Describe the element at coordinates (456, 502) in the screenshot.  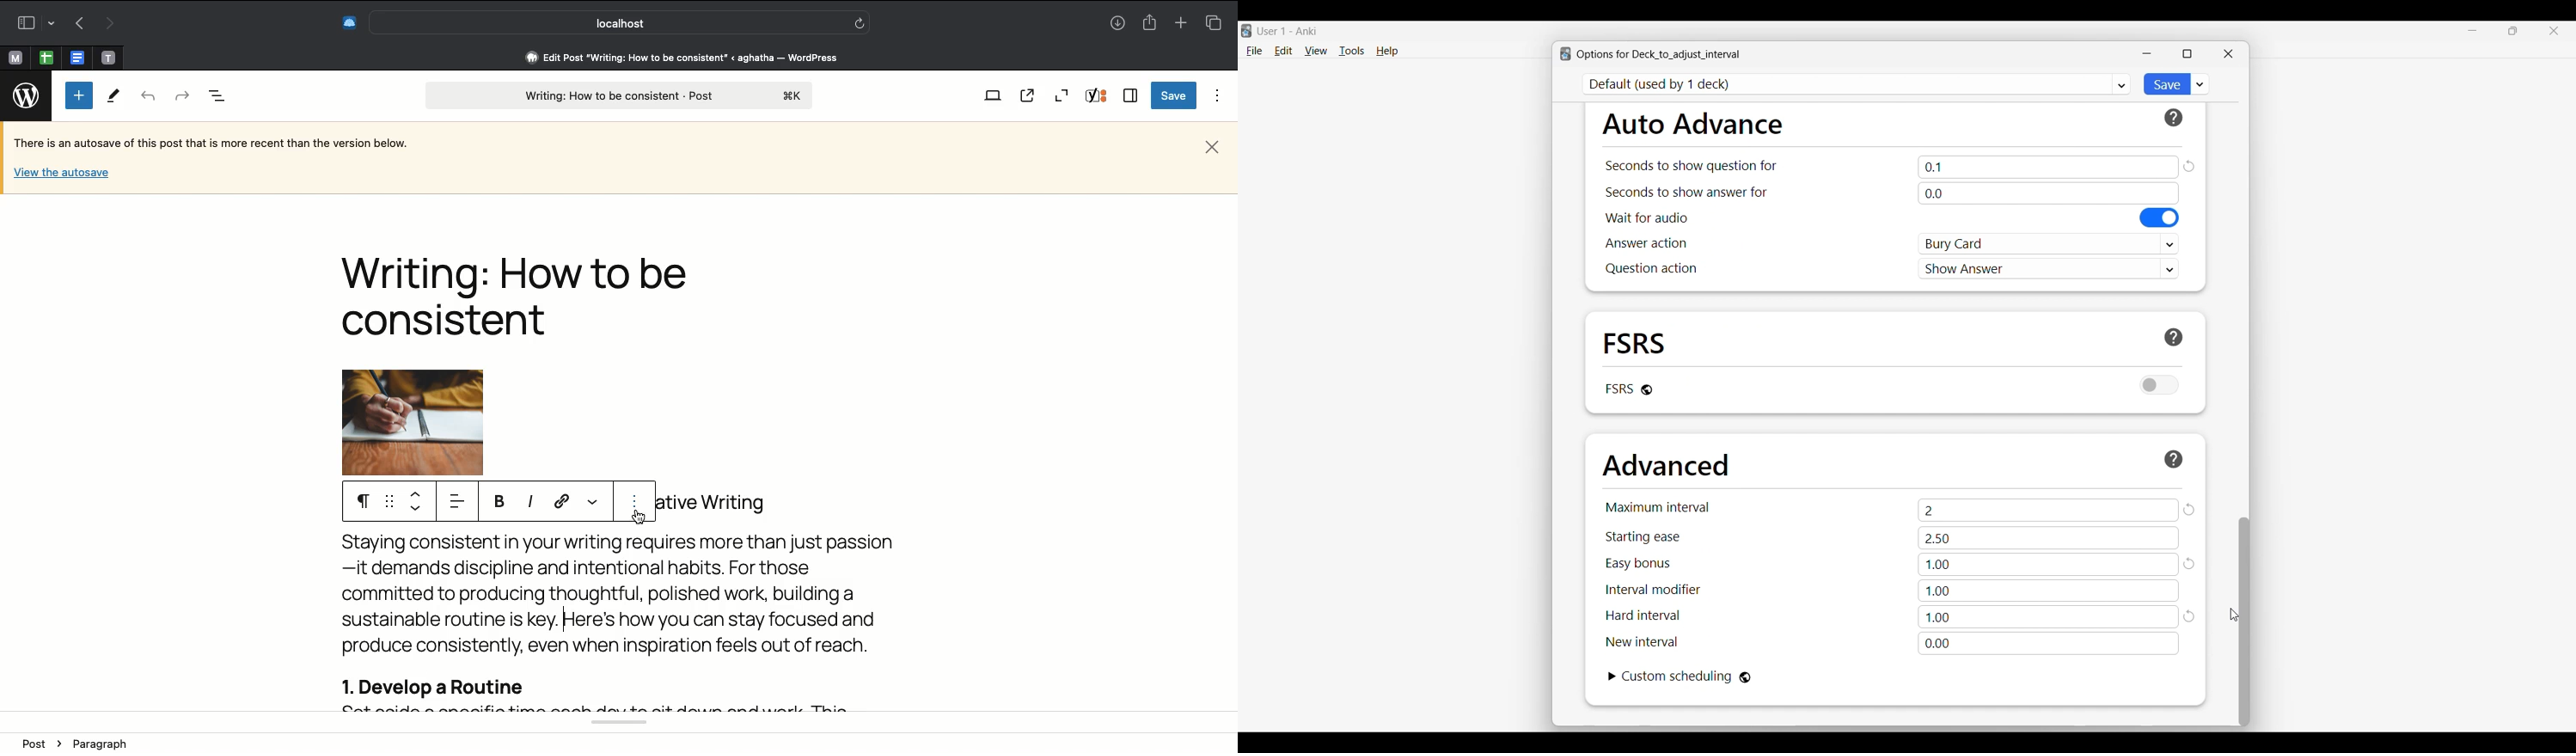
I see `Left alignment` at that location.